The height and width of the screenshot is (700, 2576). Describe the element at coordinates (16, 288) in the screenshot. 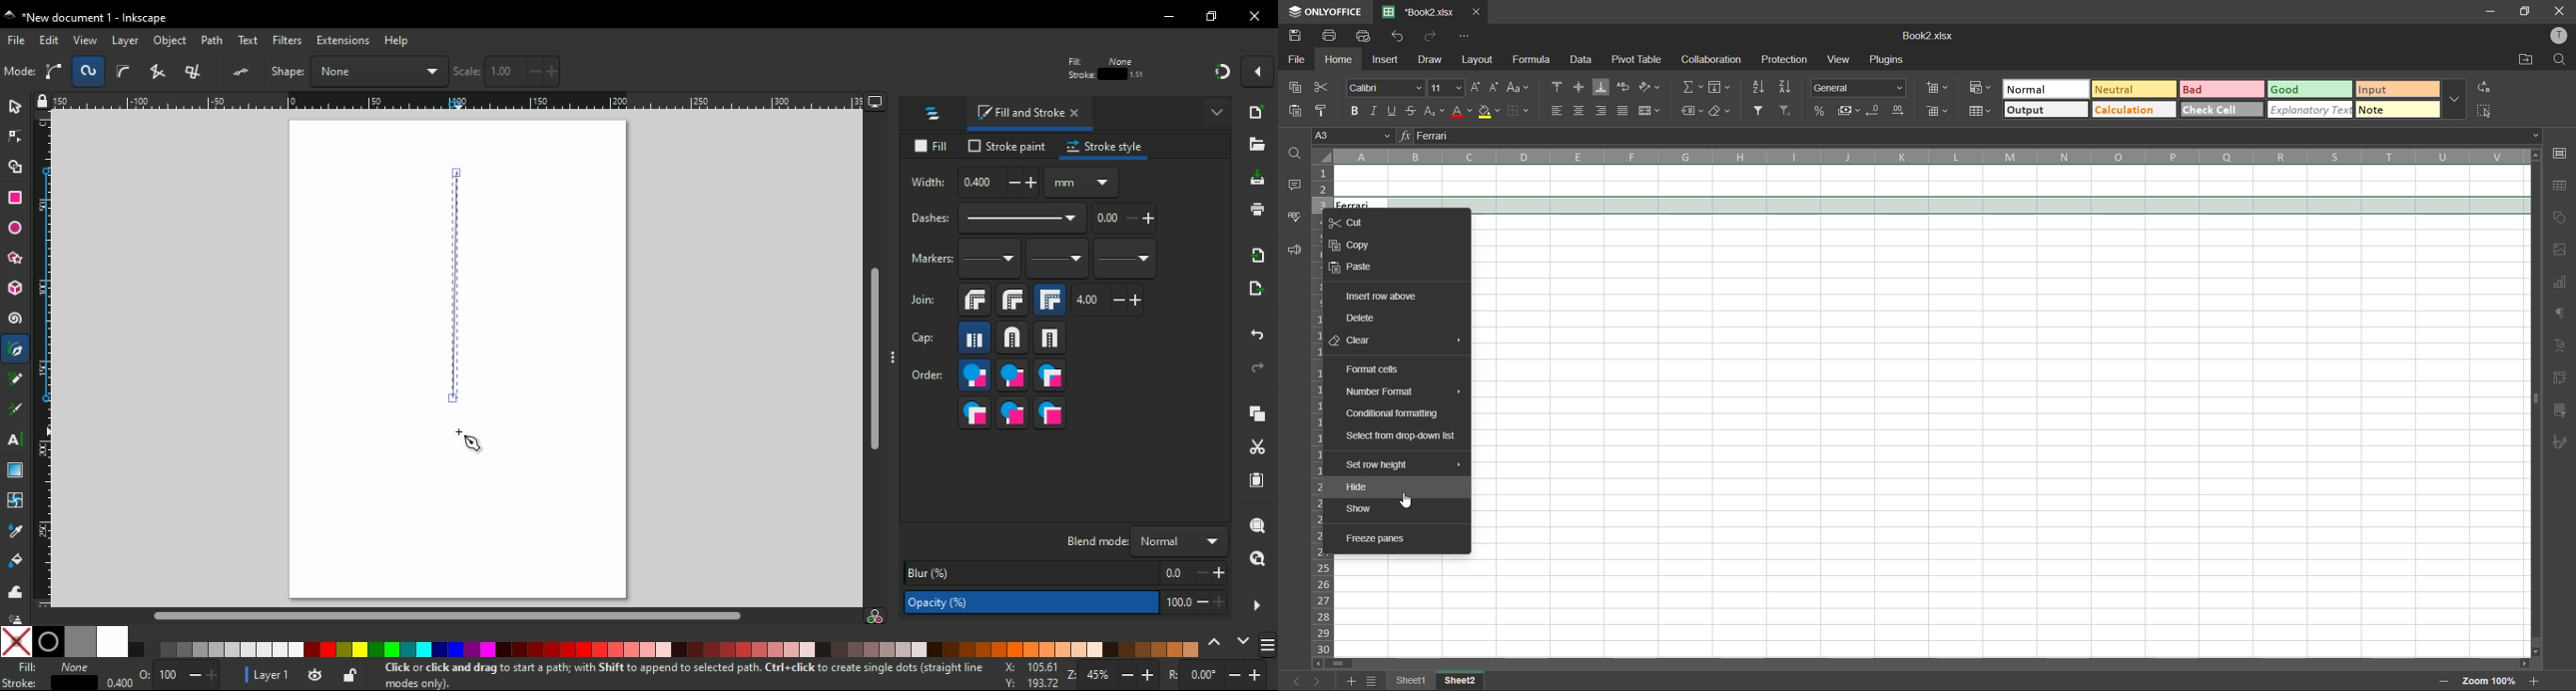

I see `3D box tool` at that location.